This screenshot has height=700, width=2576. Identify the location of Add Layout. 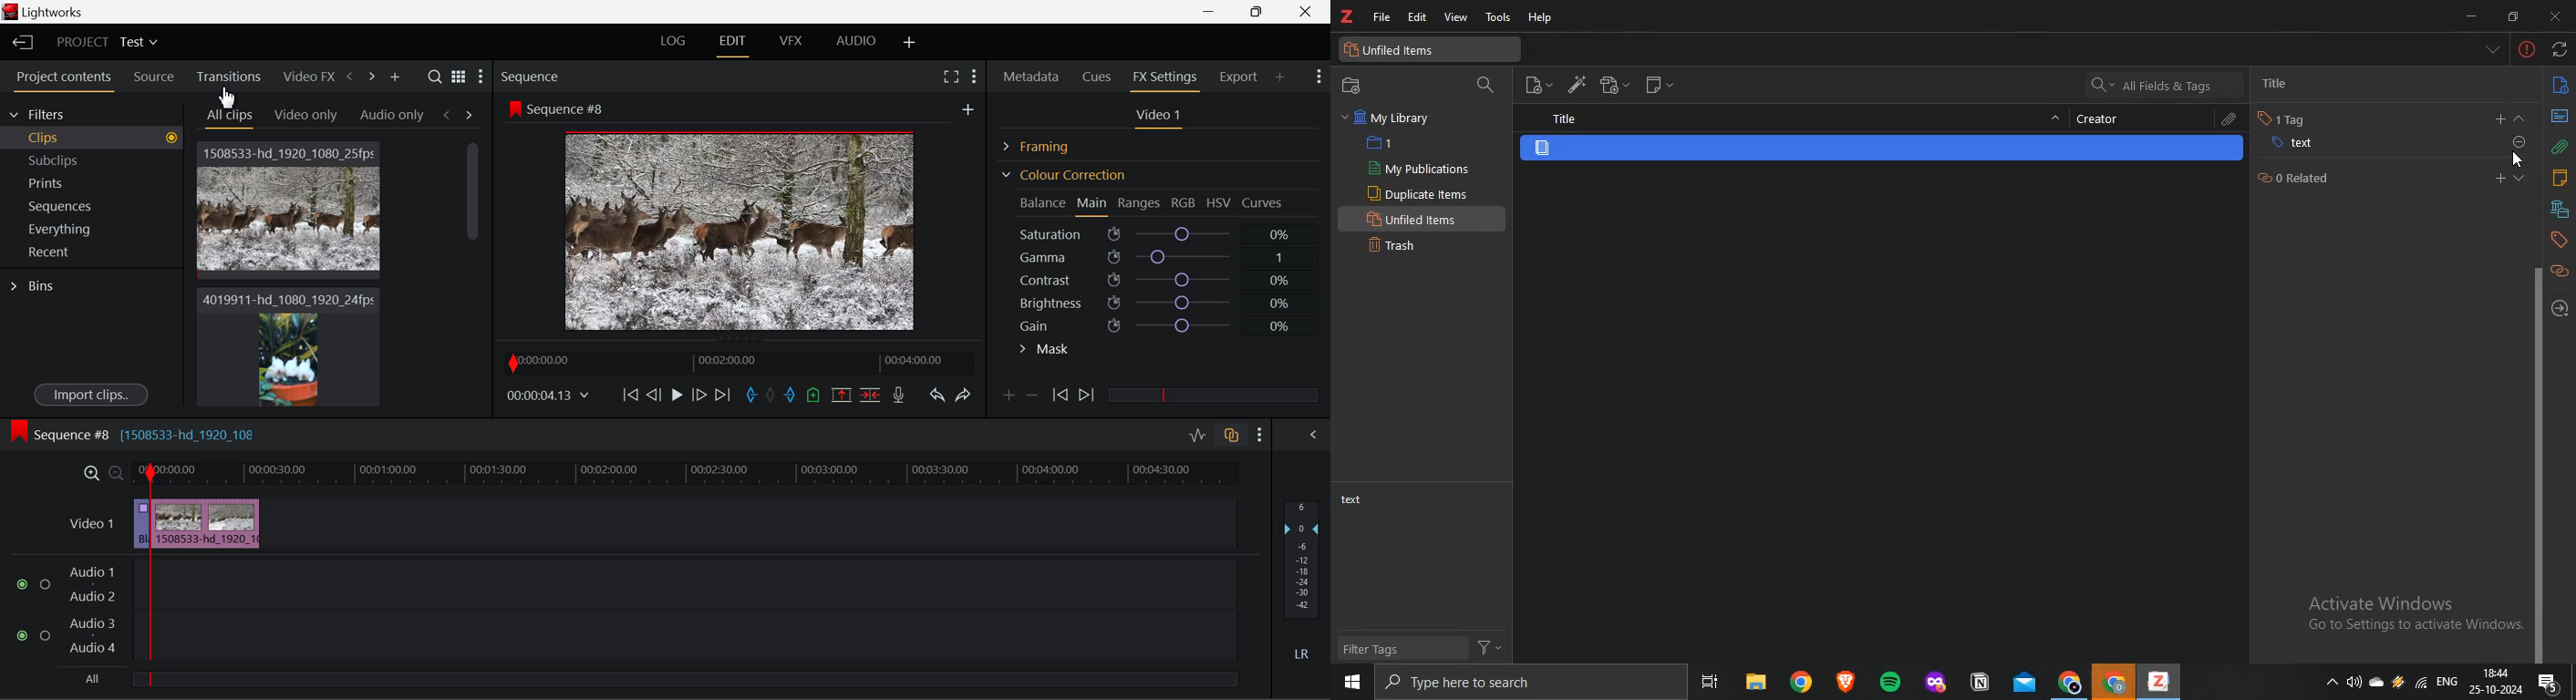
(910, 43).